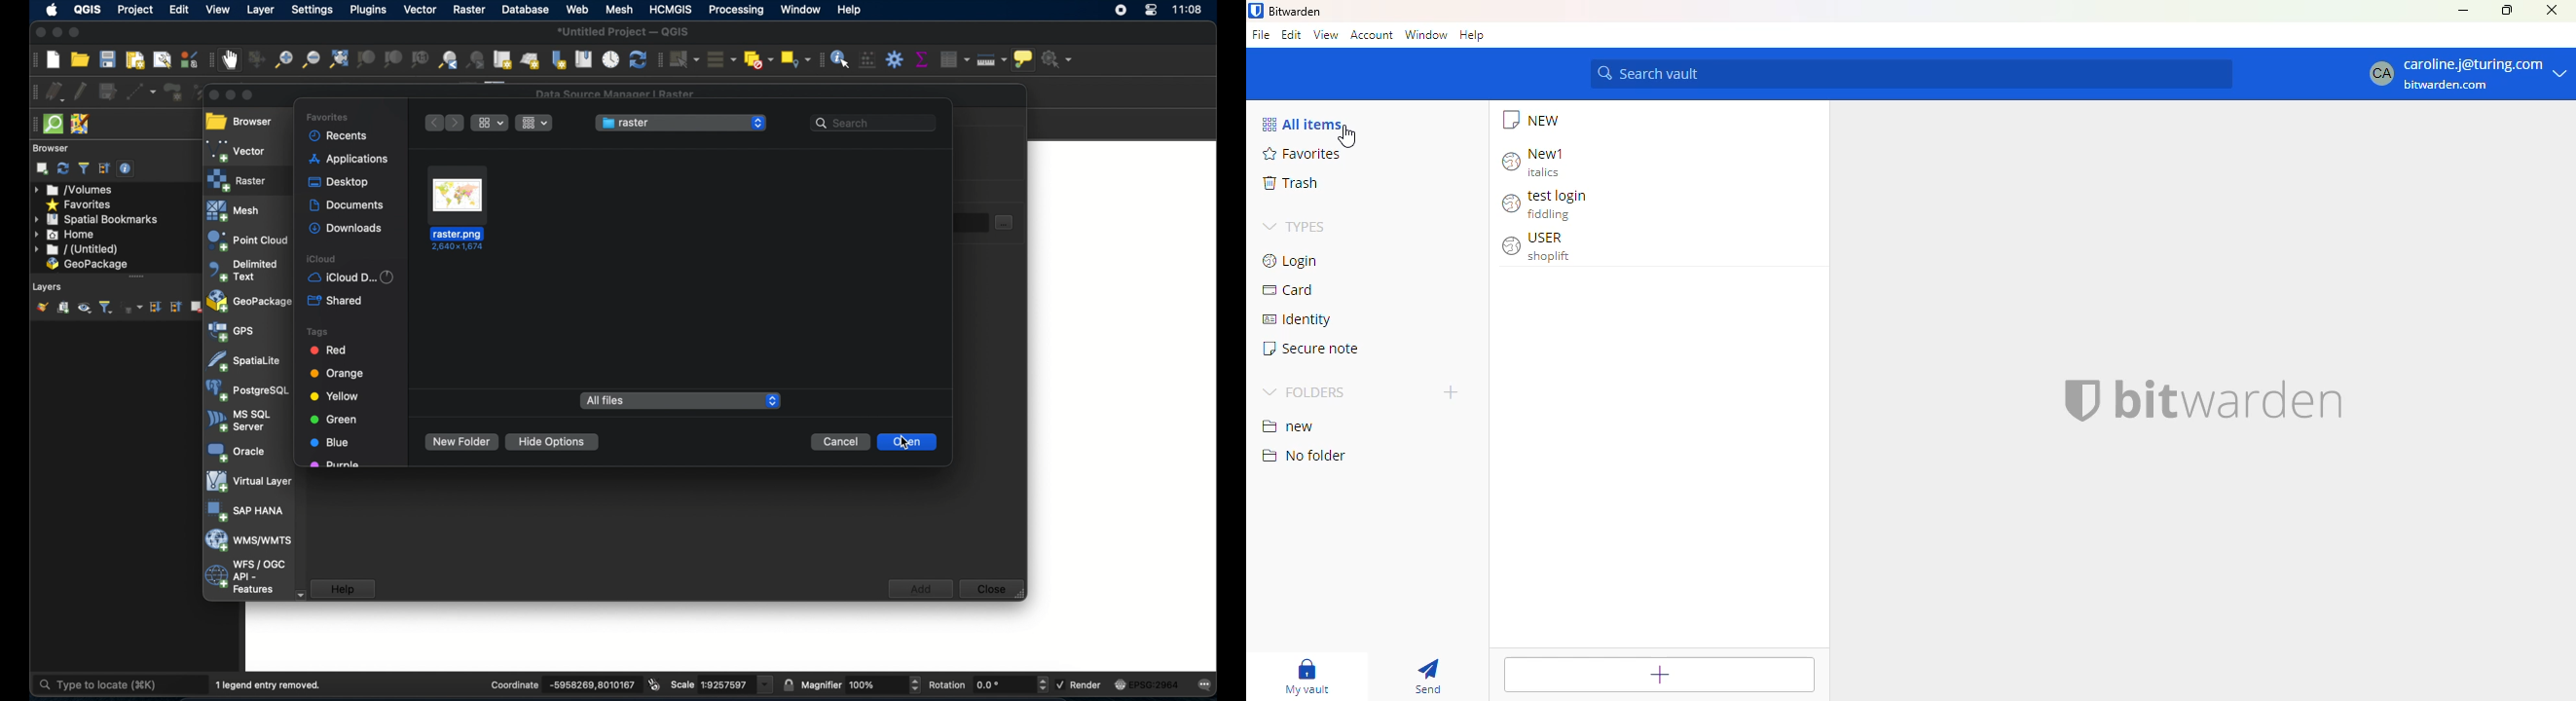 Image resolution: width=2576 pixels, height=728 pixels. Describe the element at coordinates (589, 685) in the screenshot. I see `coordinate` at that location.